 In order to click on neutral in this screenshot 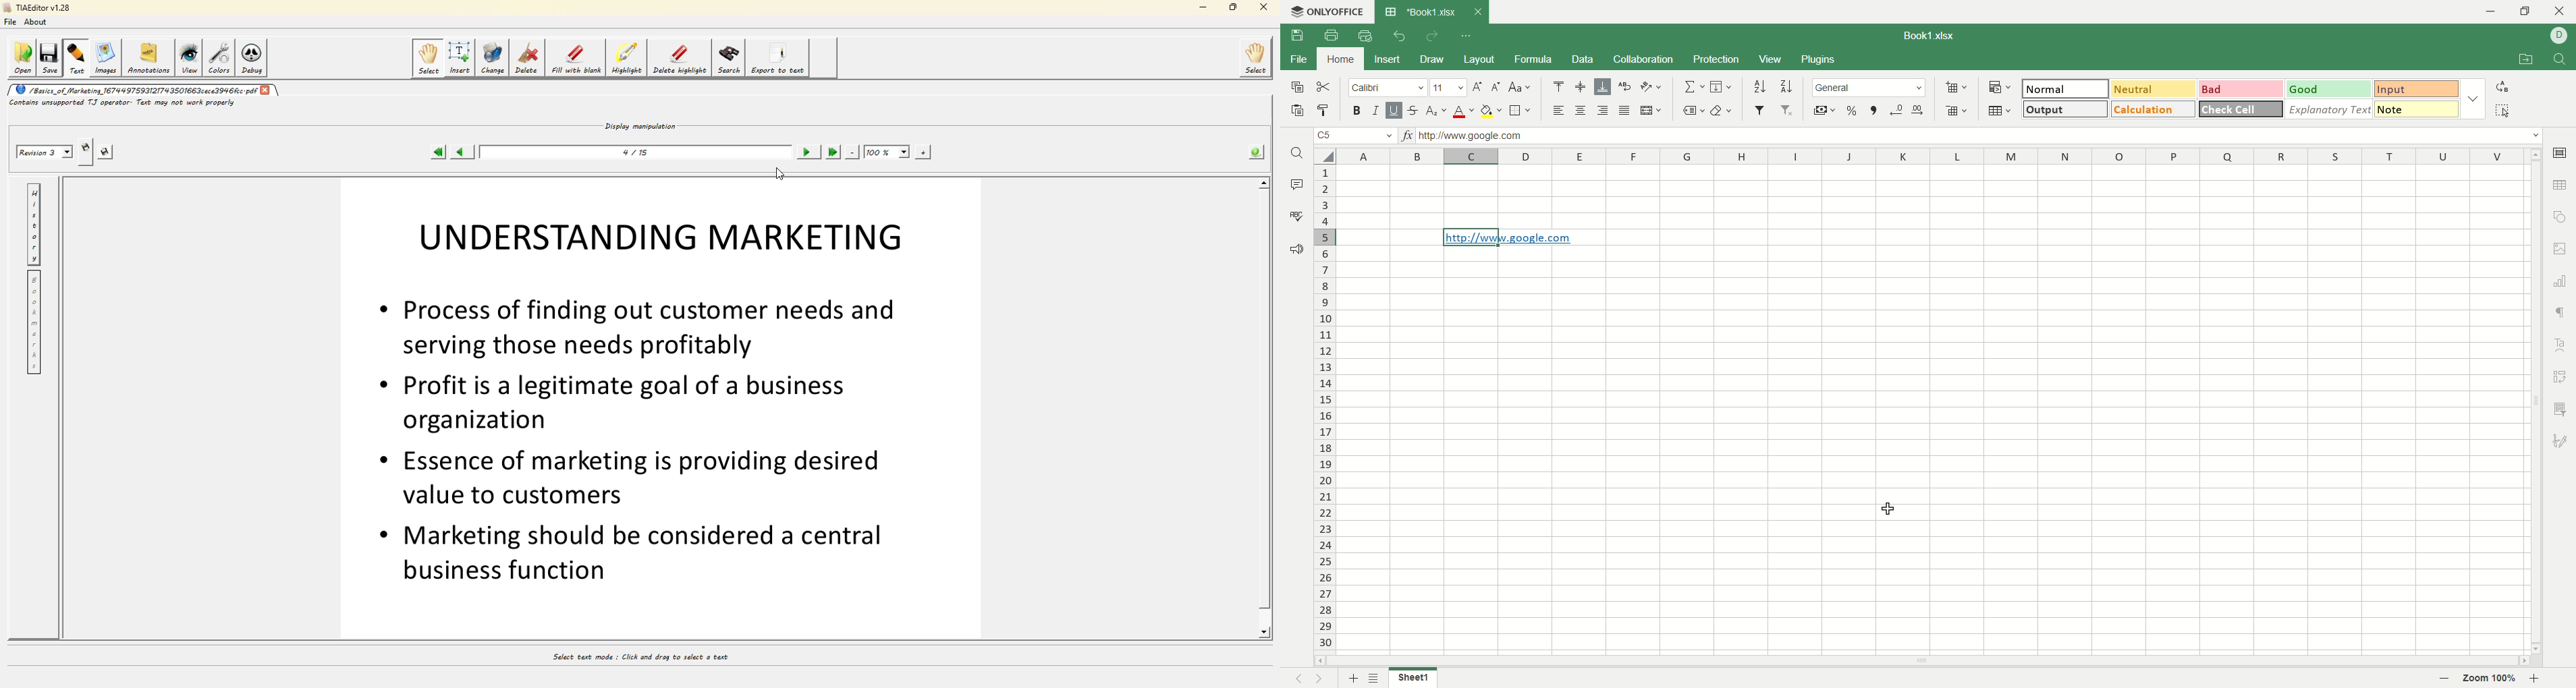, I will do `click(2153, 88)`.